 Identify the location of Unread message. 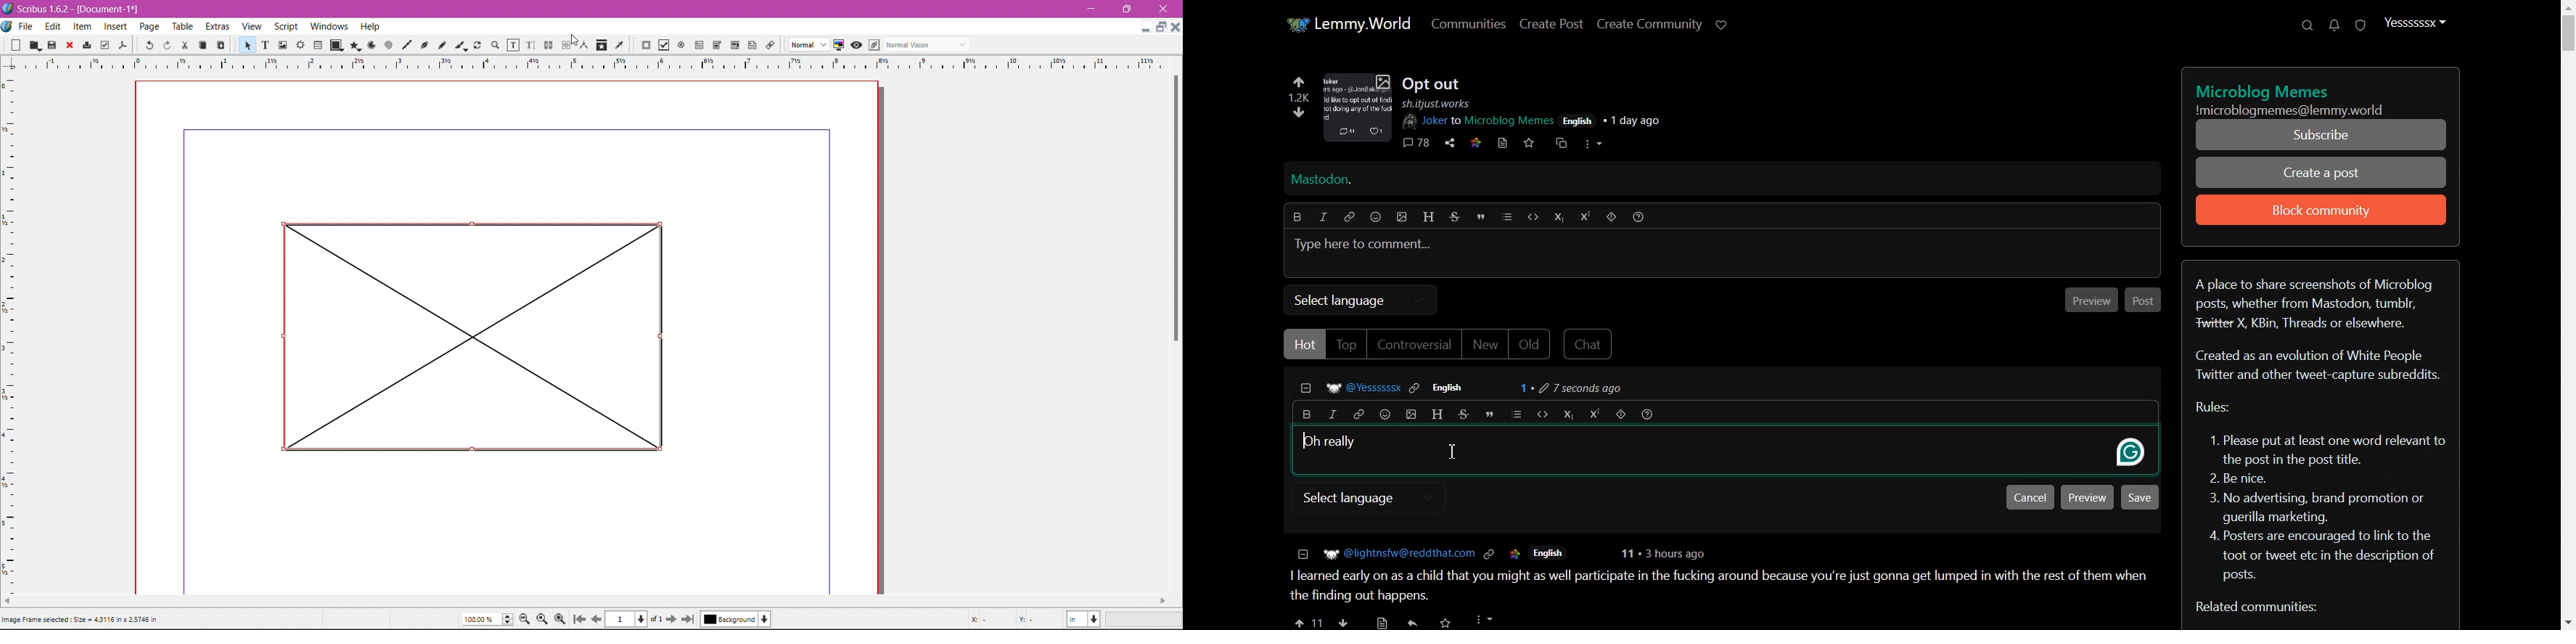
(2334, 25).